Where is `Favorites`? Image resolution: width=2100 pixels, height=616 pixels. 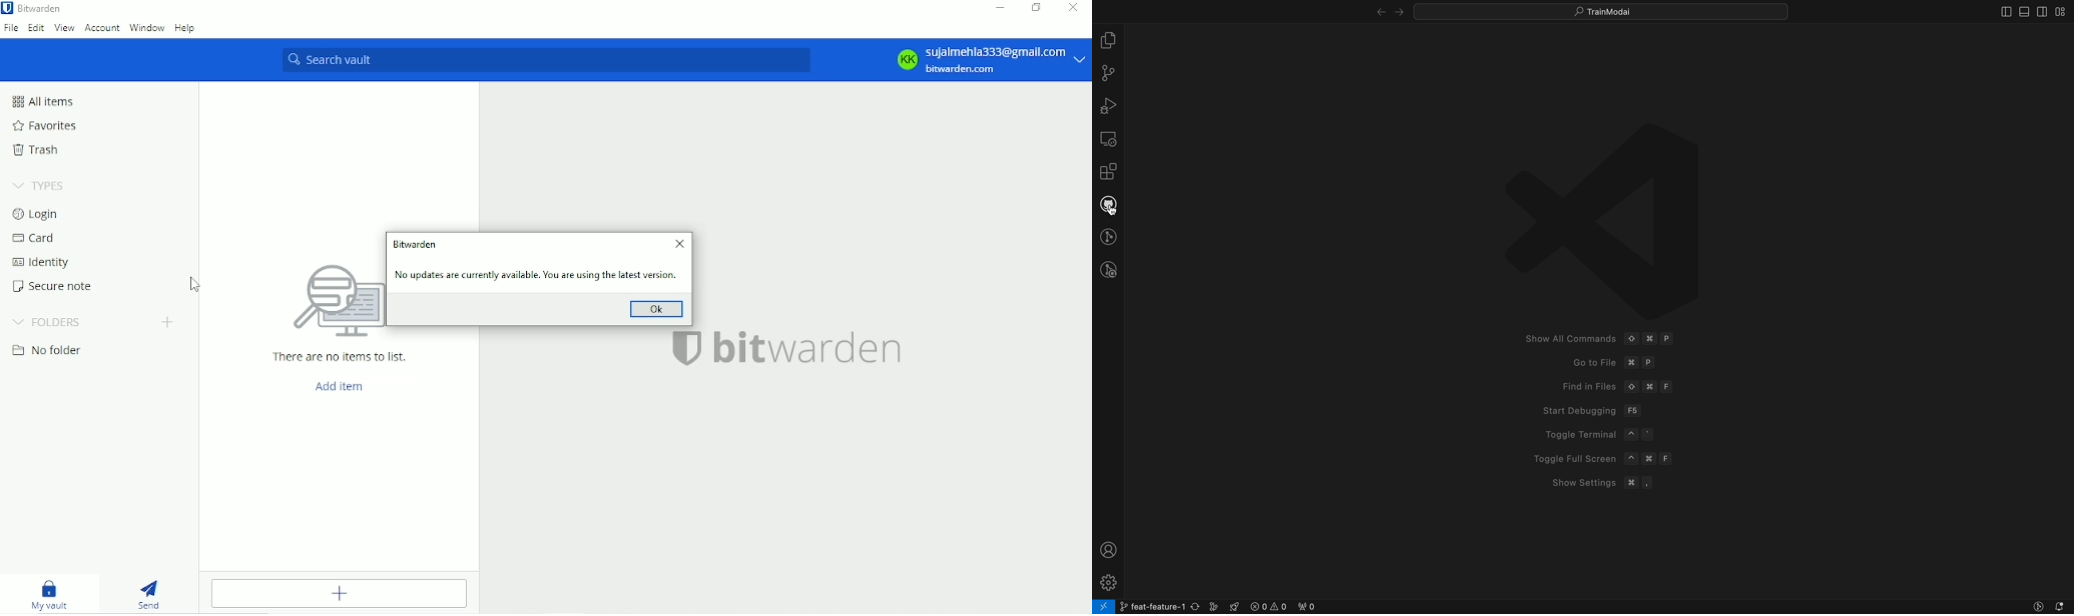 Favorites is located at coordinates (48, 123).